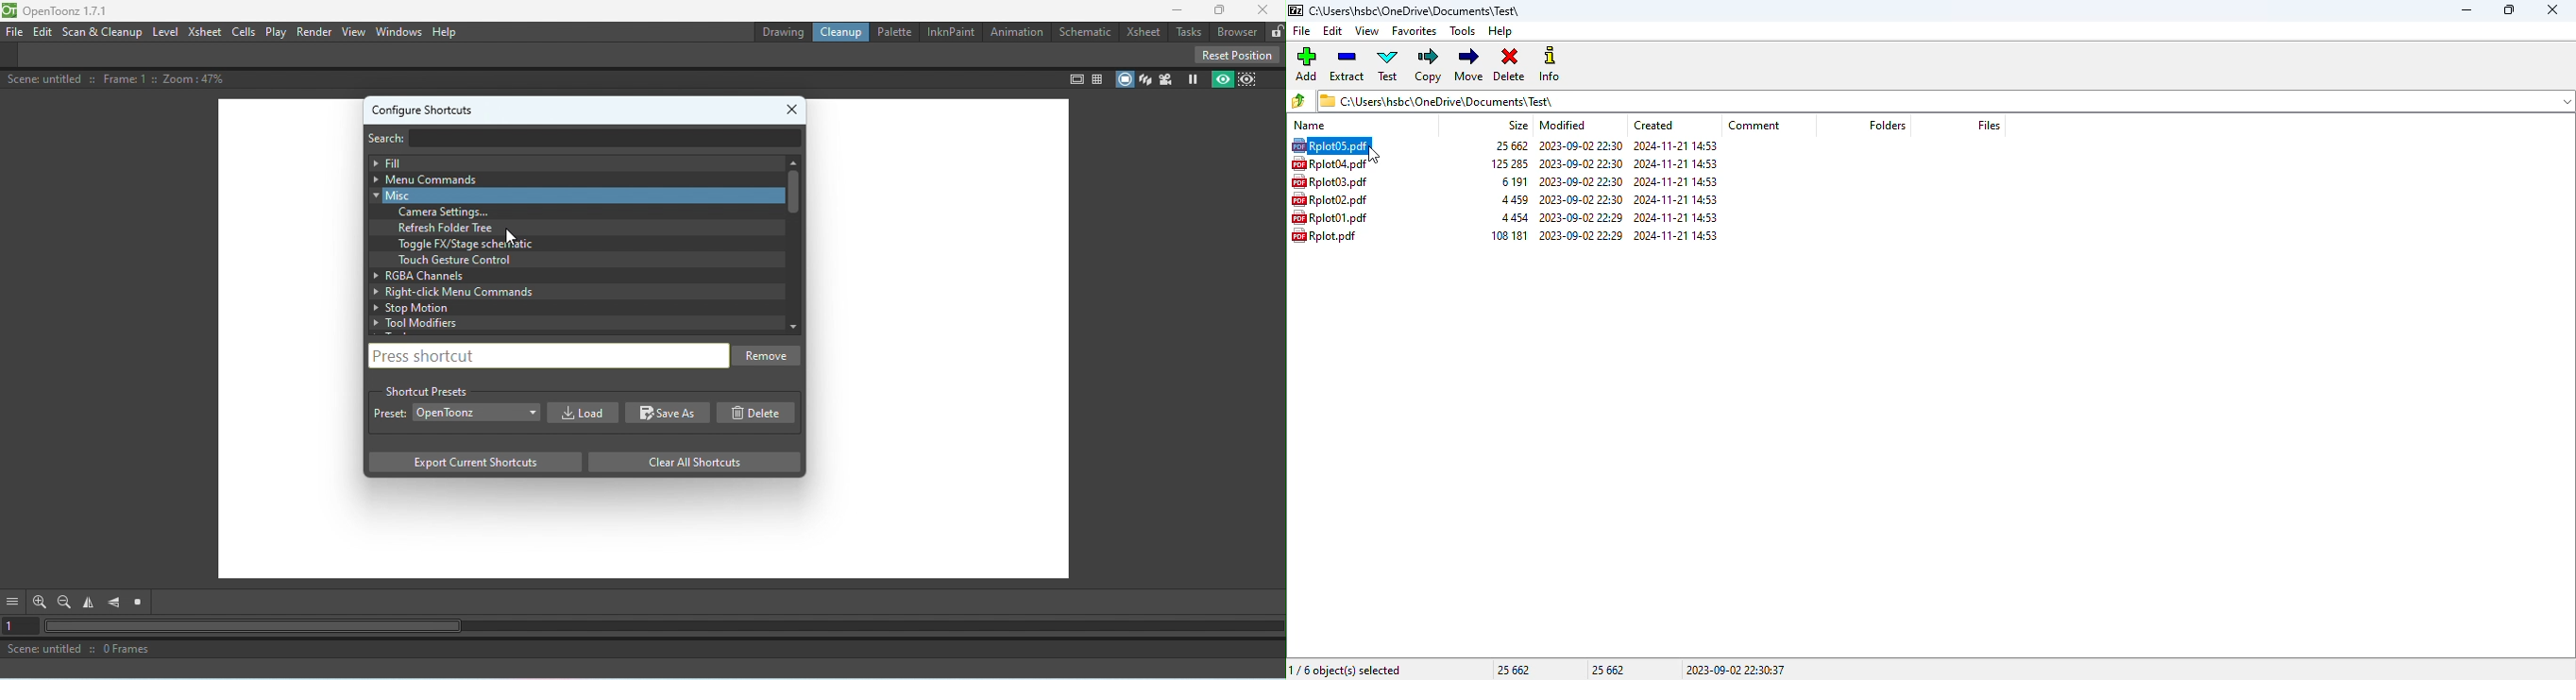 The width and height of the screenshot is (2576, 700). Describe the element at coordinates (1677, 164) in the screenshot. I see `created date & time` at that location.